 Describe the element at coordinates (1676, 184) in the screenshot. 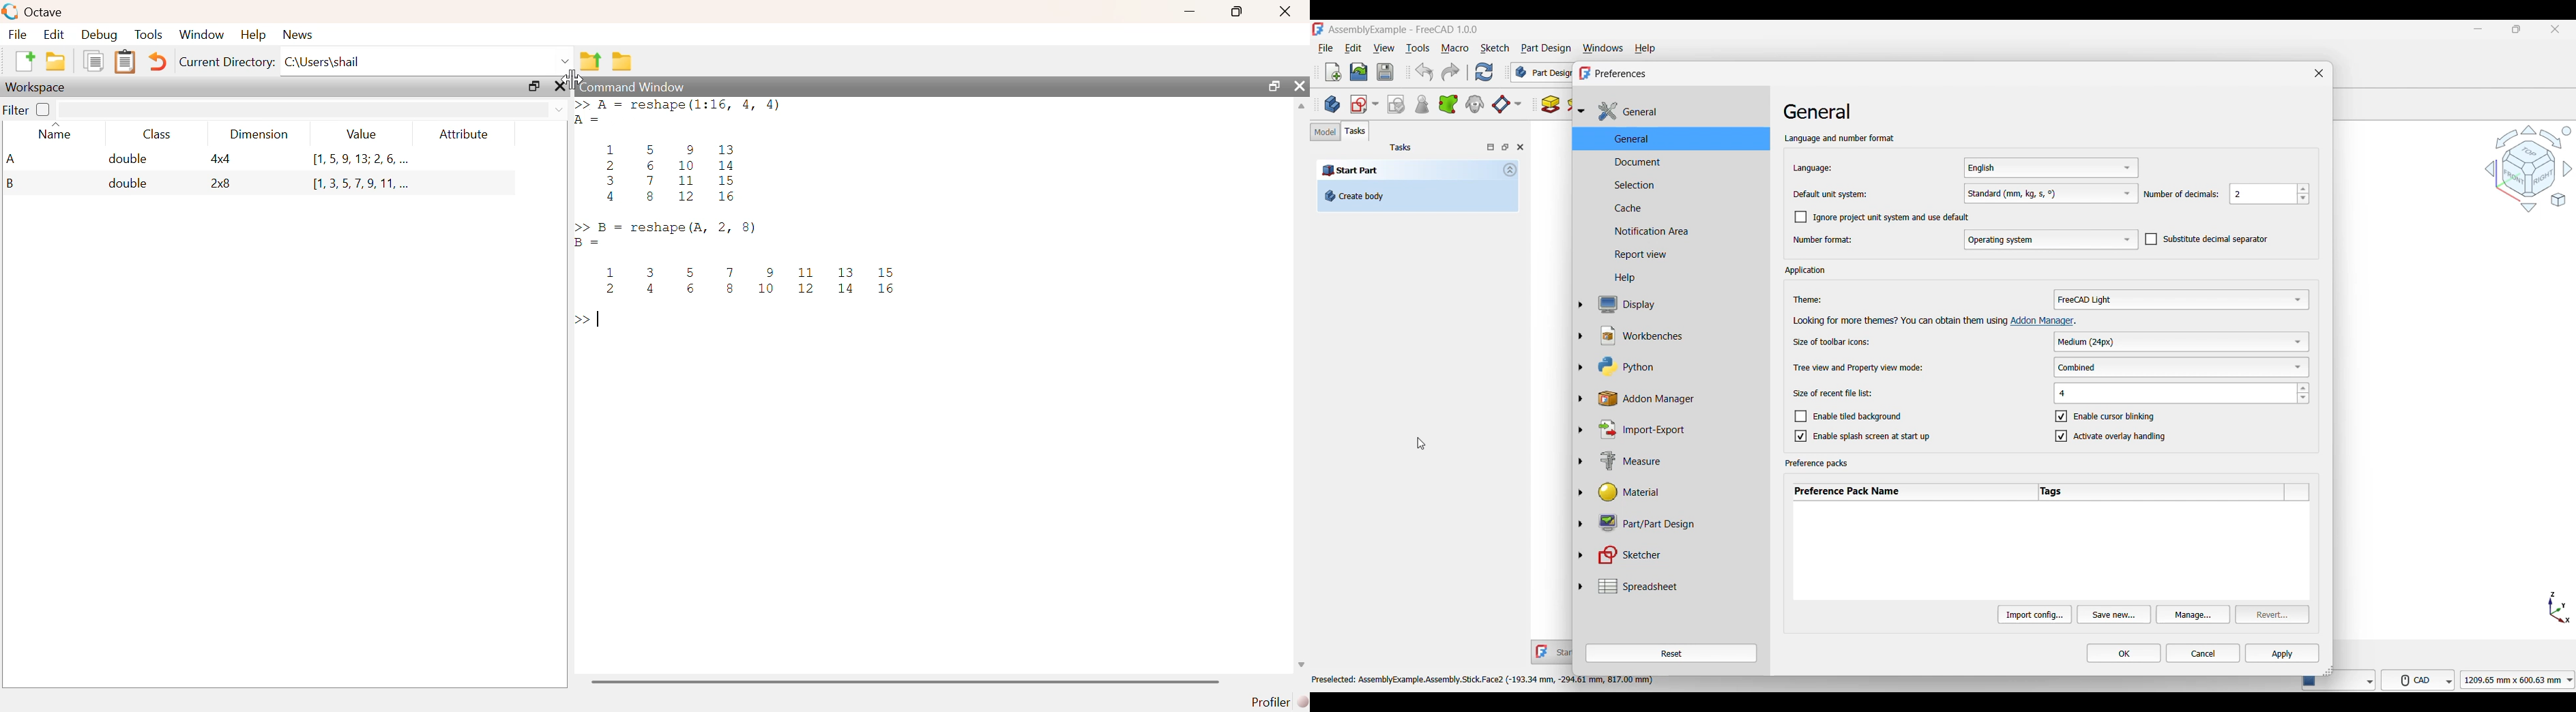

I see `Selection` at that location.